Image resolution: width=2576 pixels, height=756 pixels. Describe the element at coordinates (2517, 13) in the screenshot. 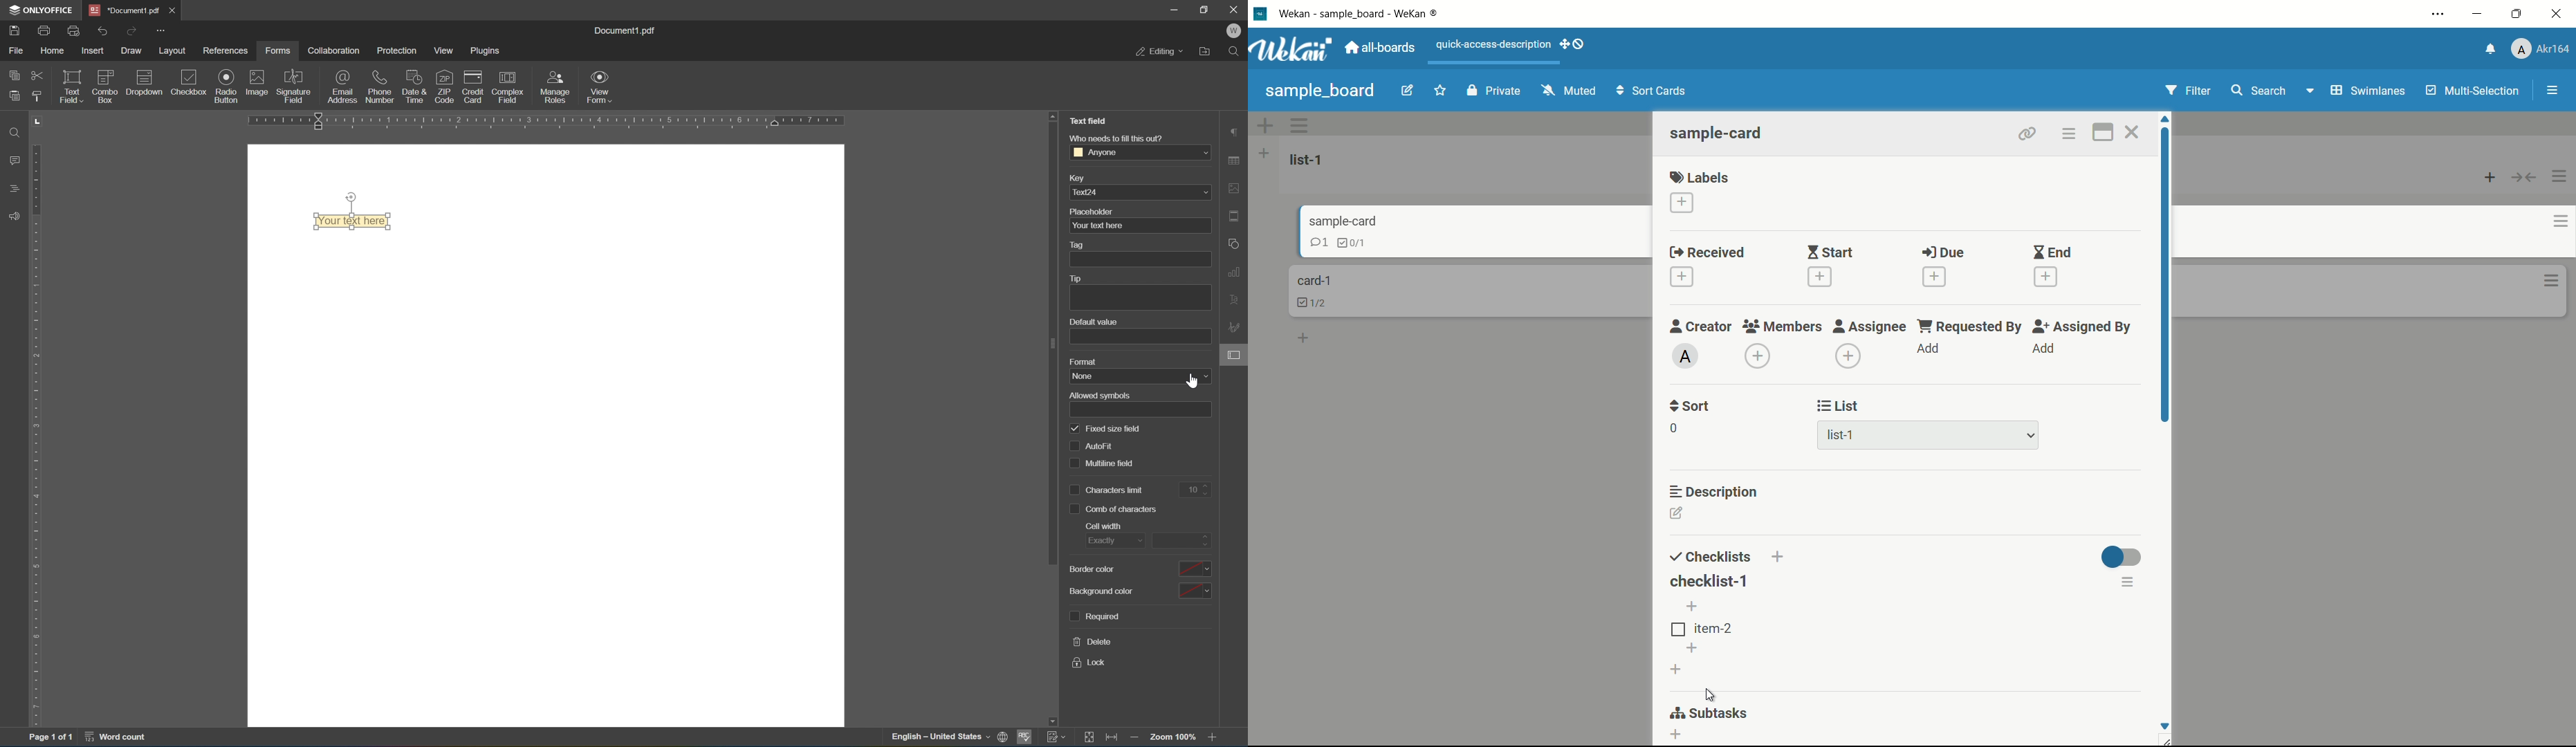

I see `maximize` at that location.